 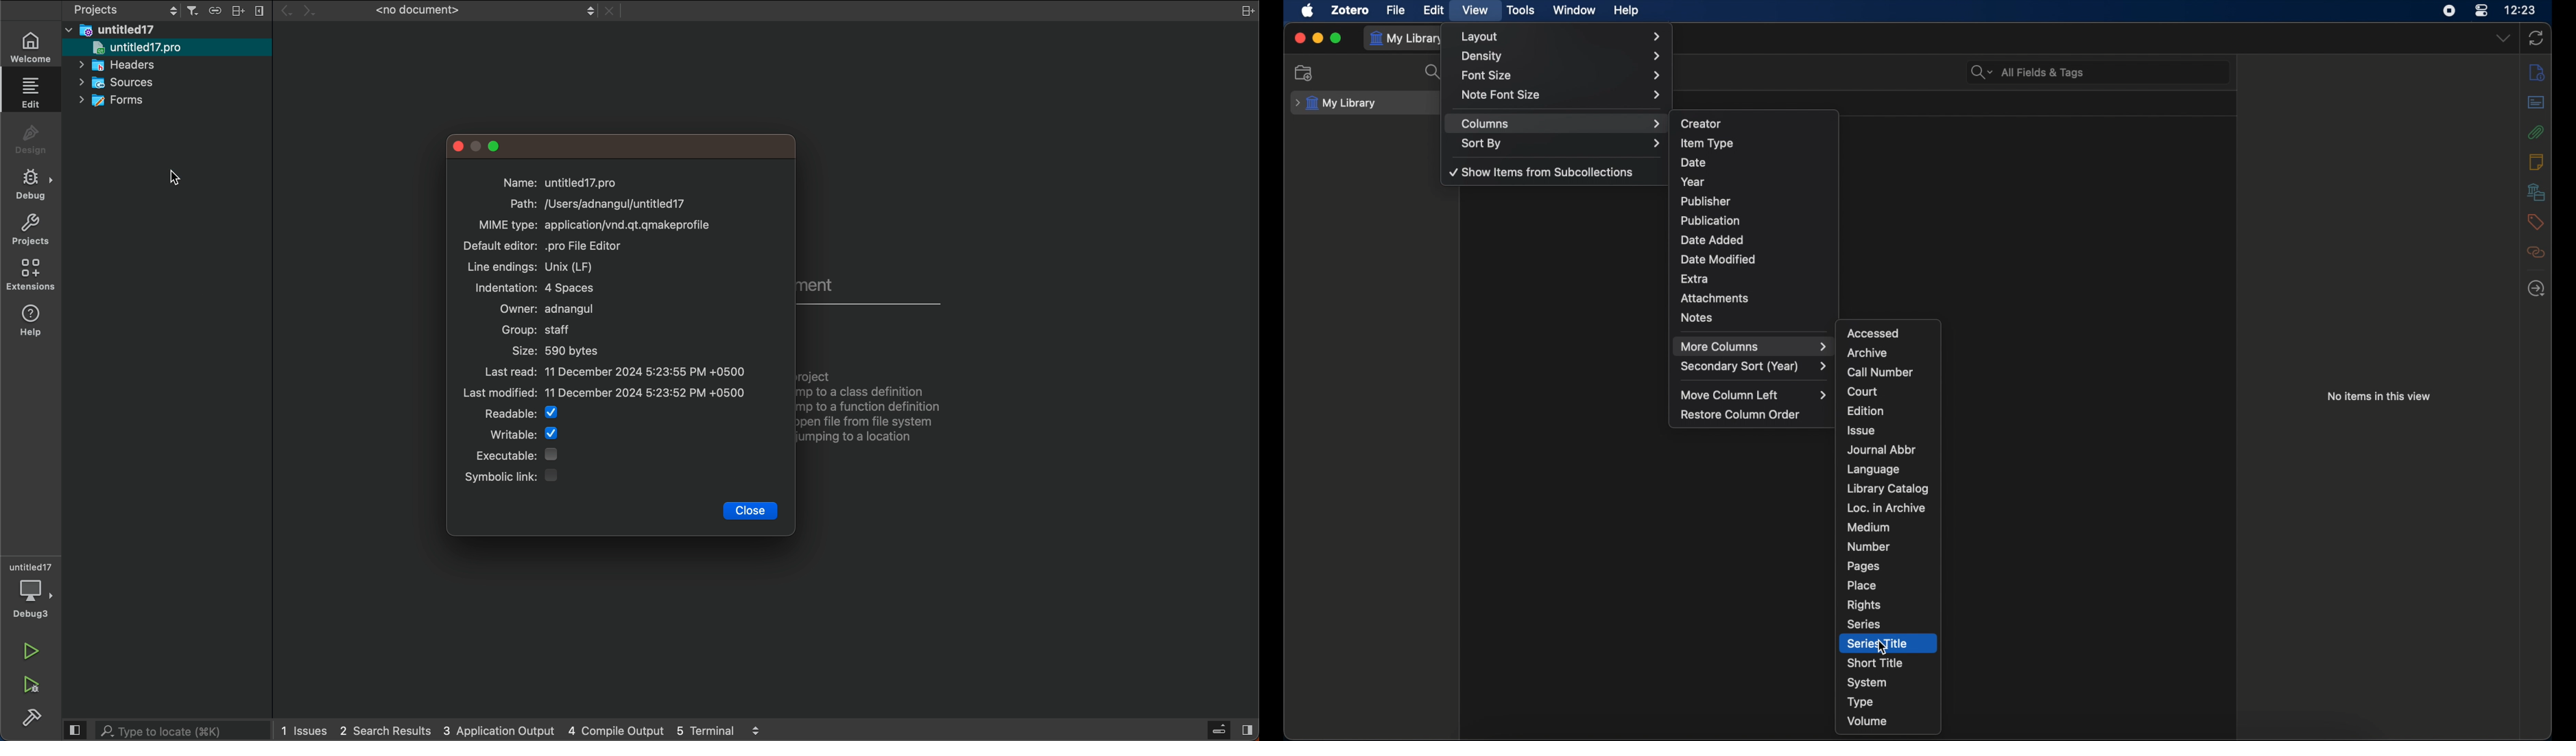 What do you see at coordinates (125, 82) in the screenshot?
I see `sources` at bounding box center [125, 82].